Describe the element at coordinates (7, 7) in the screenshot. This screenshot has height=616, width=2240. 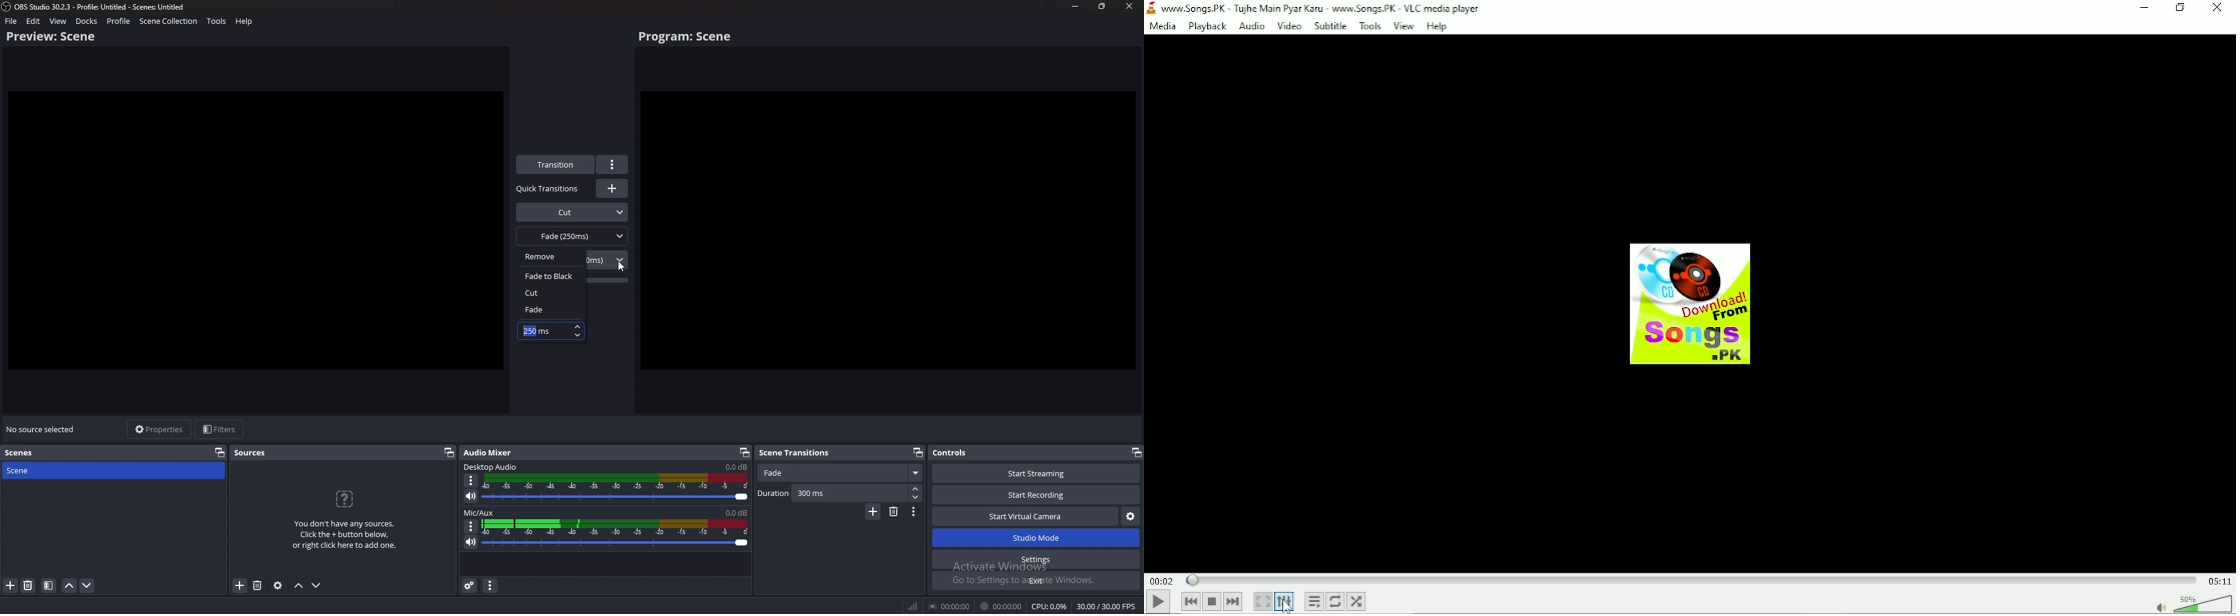
I see `obs studio` at that location.